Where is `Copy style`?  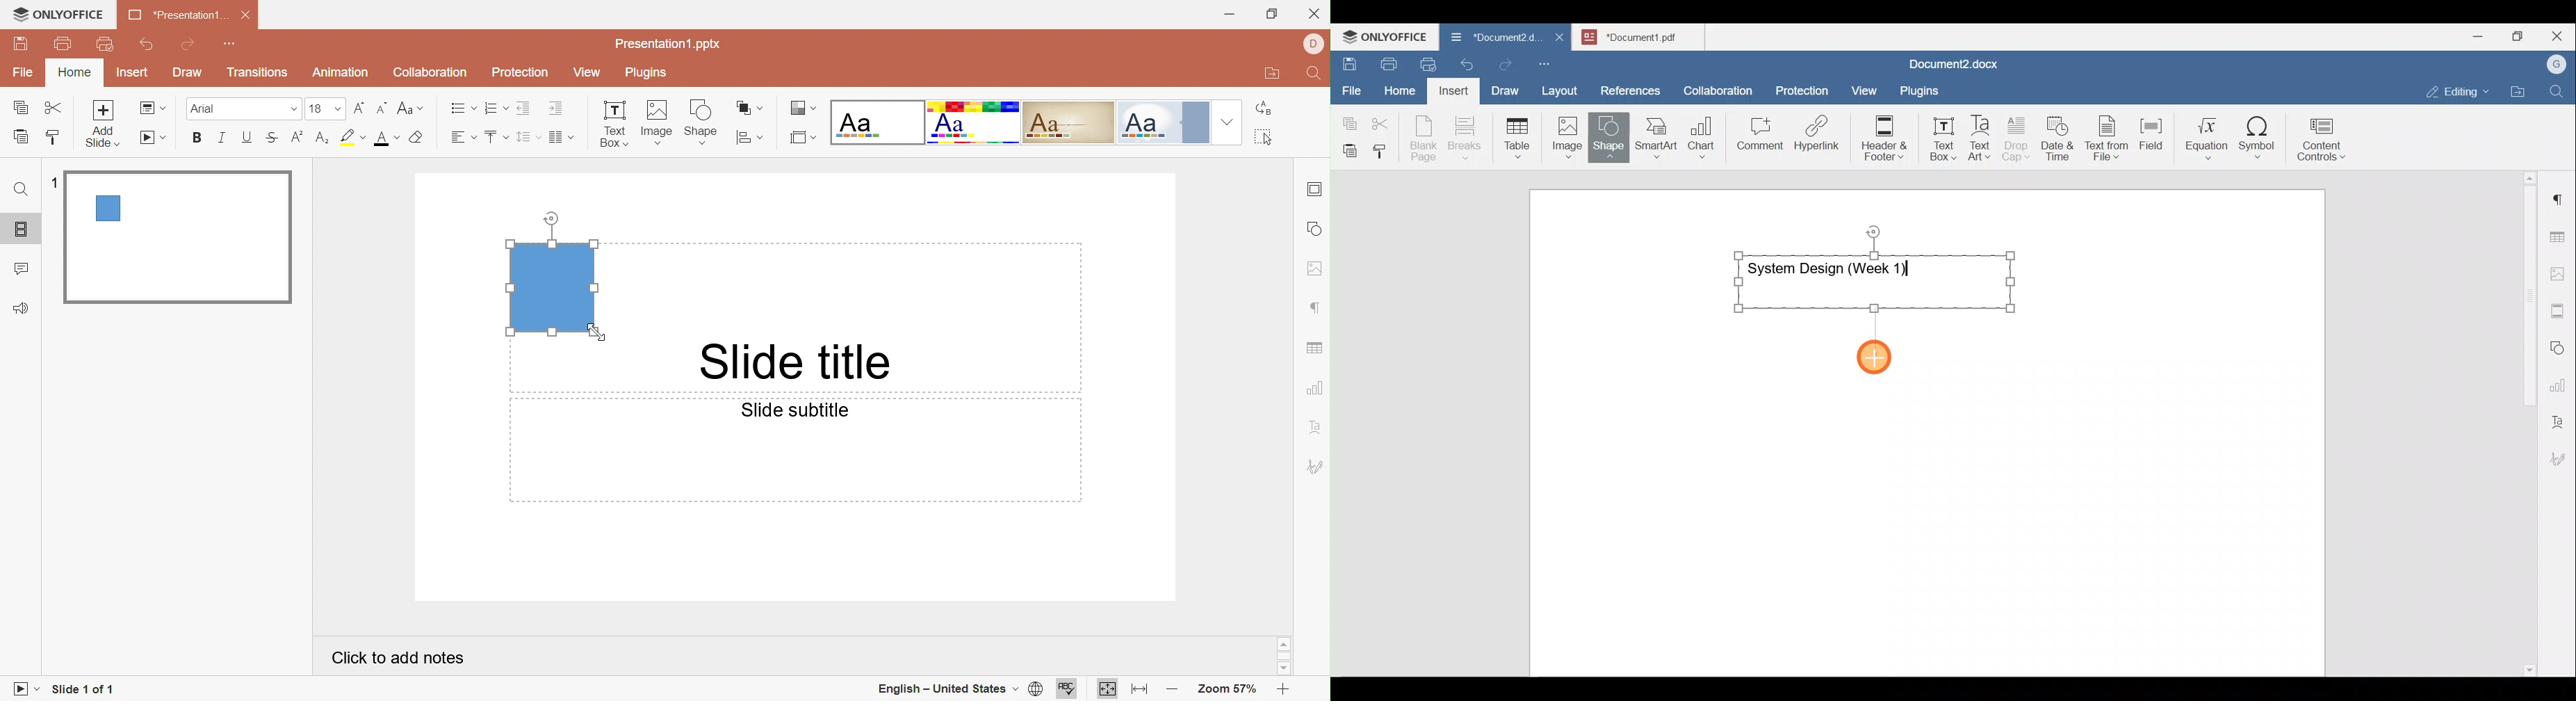 Copy style is located at coordinates (1384, 148).